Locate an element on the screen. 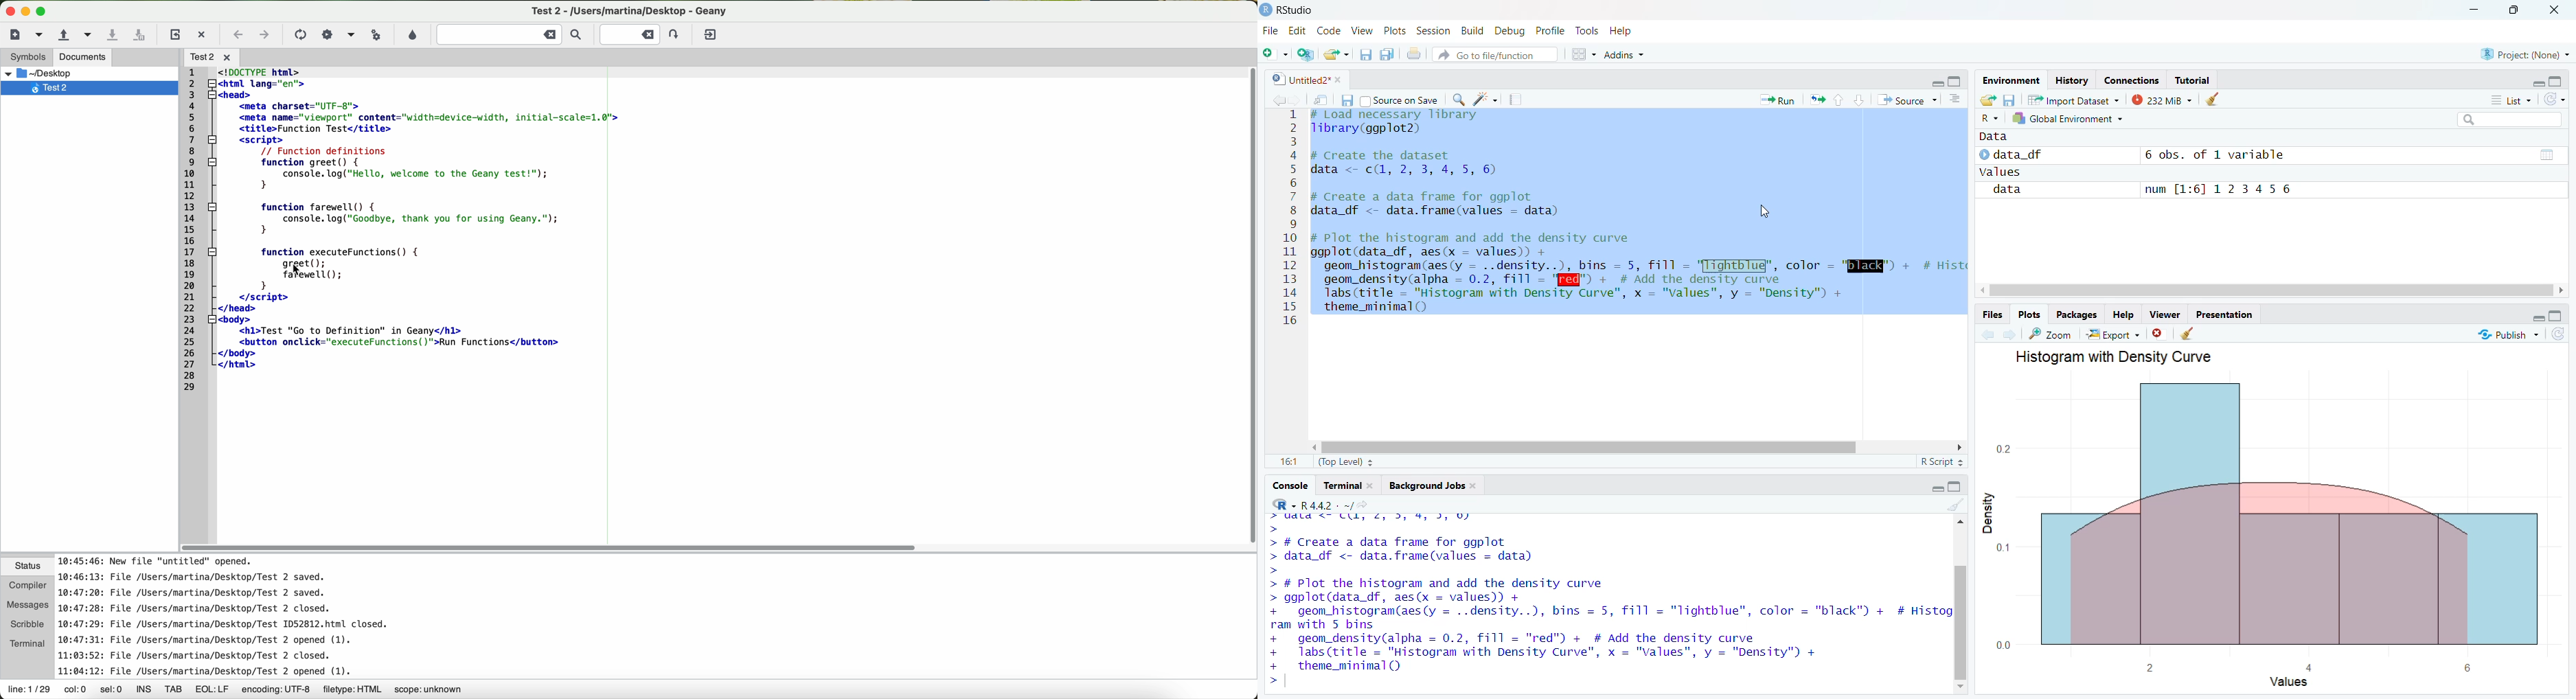  RScript is located at coordinates (1941, 460).